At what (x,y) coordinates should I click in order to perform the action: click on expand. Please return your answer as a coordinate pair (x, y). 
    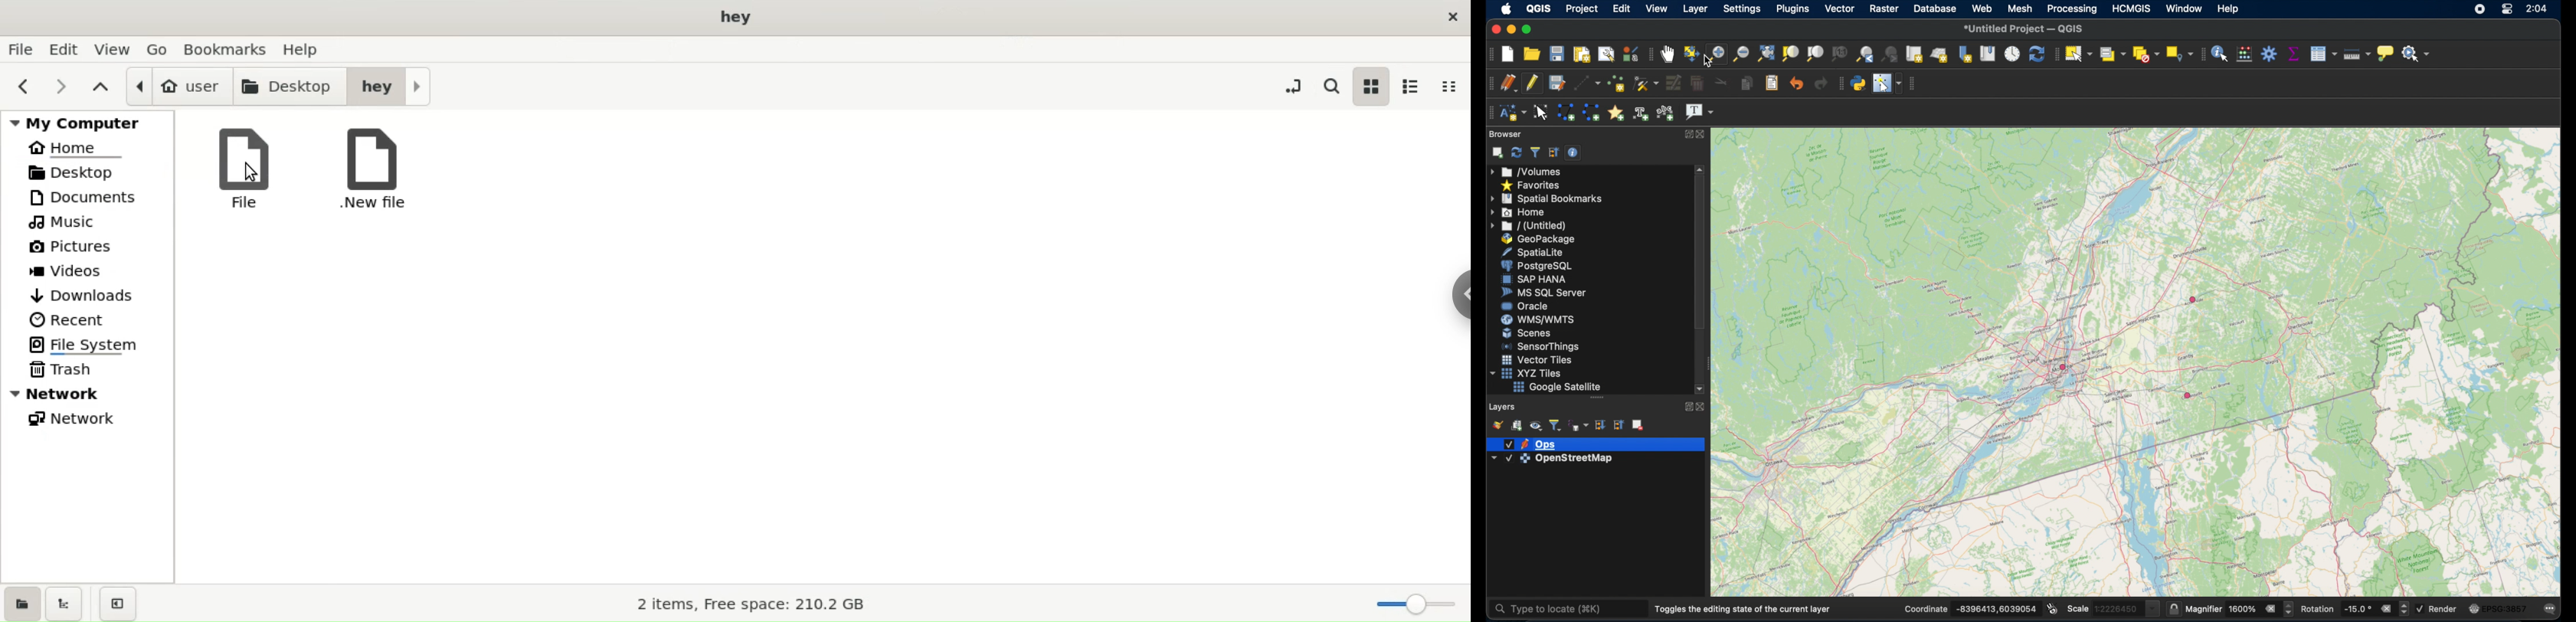
    Looking at the image, I should click on (1687, 134).